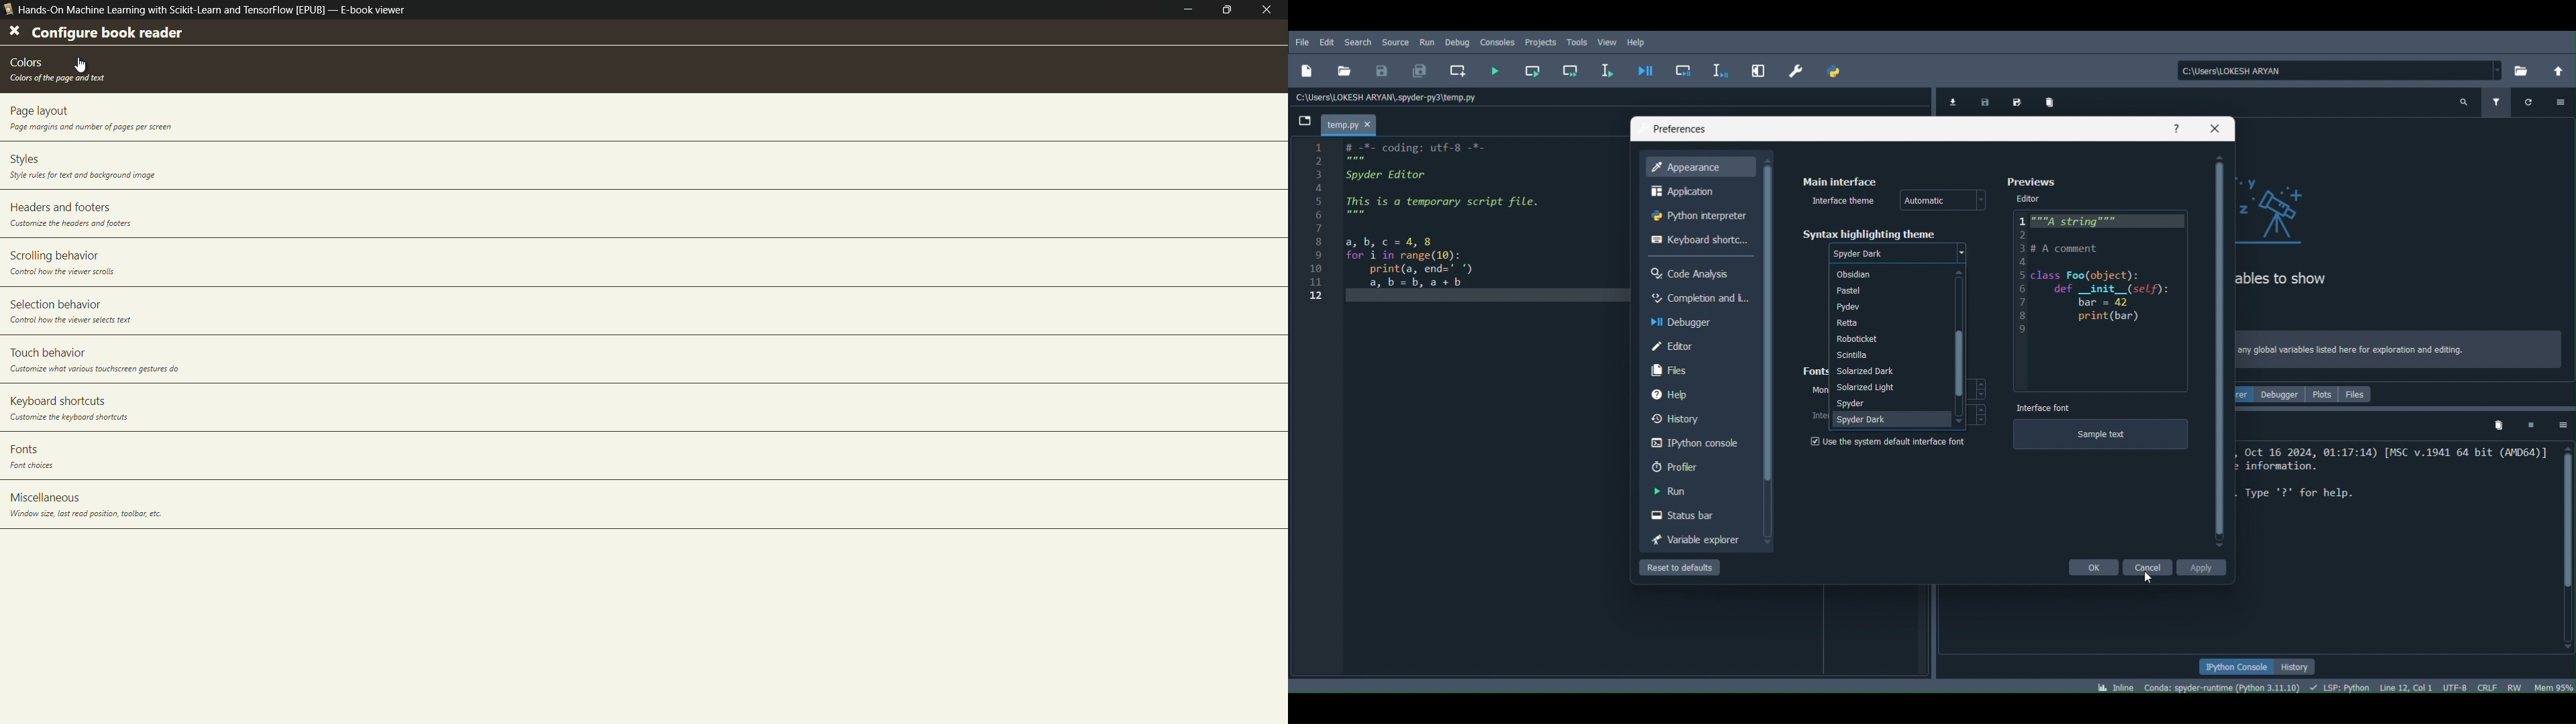 This screenshot has width=2576, height=728. What do you see at coordinates (1700, 489) in the screenshot?
I see `Run` at bounding box center [1700, 489].